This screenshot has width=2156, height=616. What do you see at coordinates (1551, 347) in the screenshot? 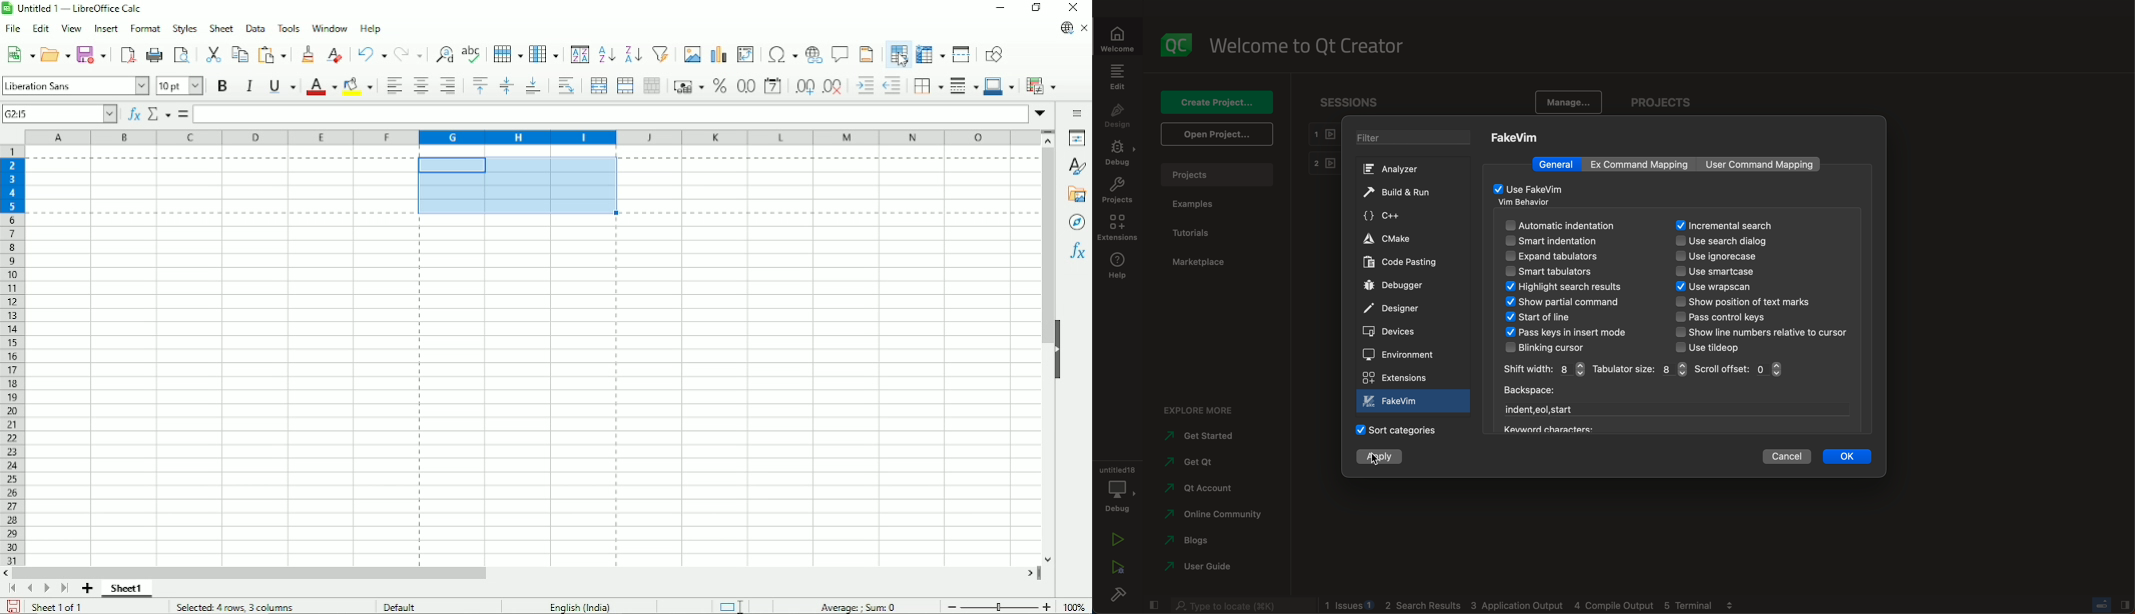
I see `blinking cursor` at bounding box center [1551, 347].